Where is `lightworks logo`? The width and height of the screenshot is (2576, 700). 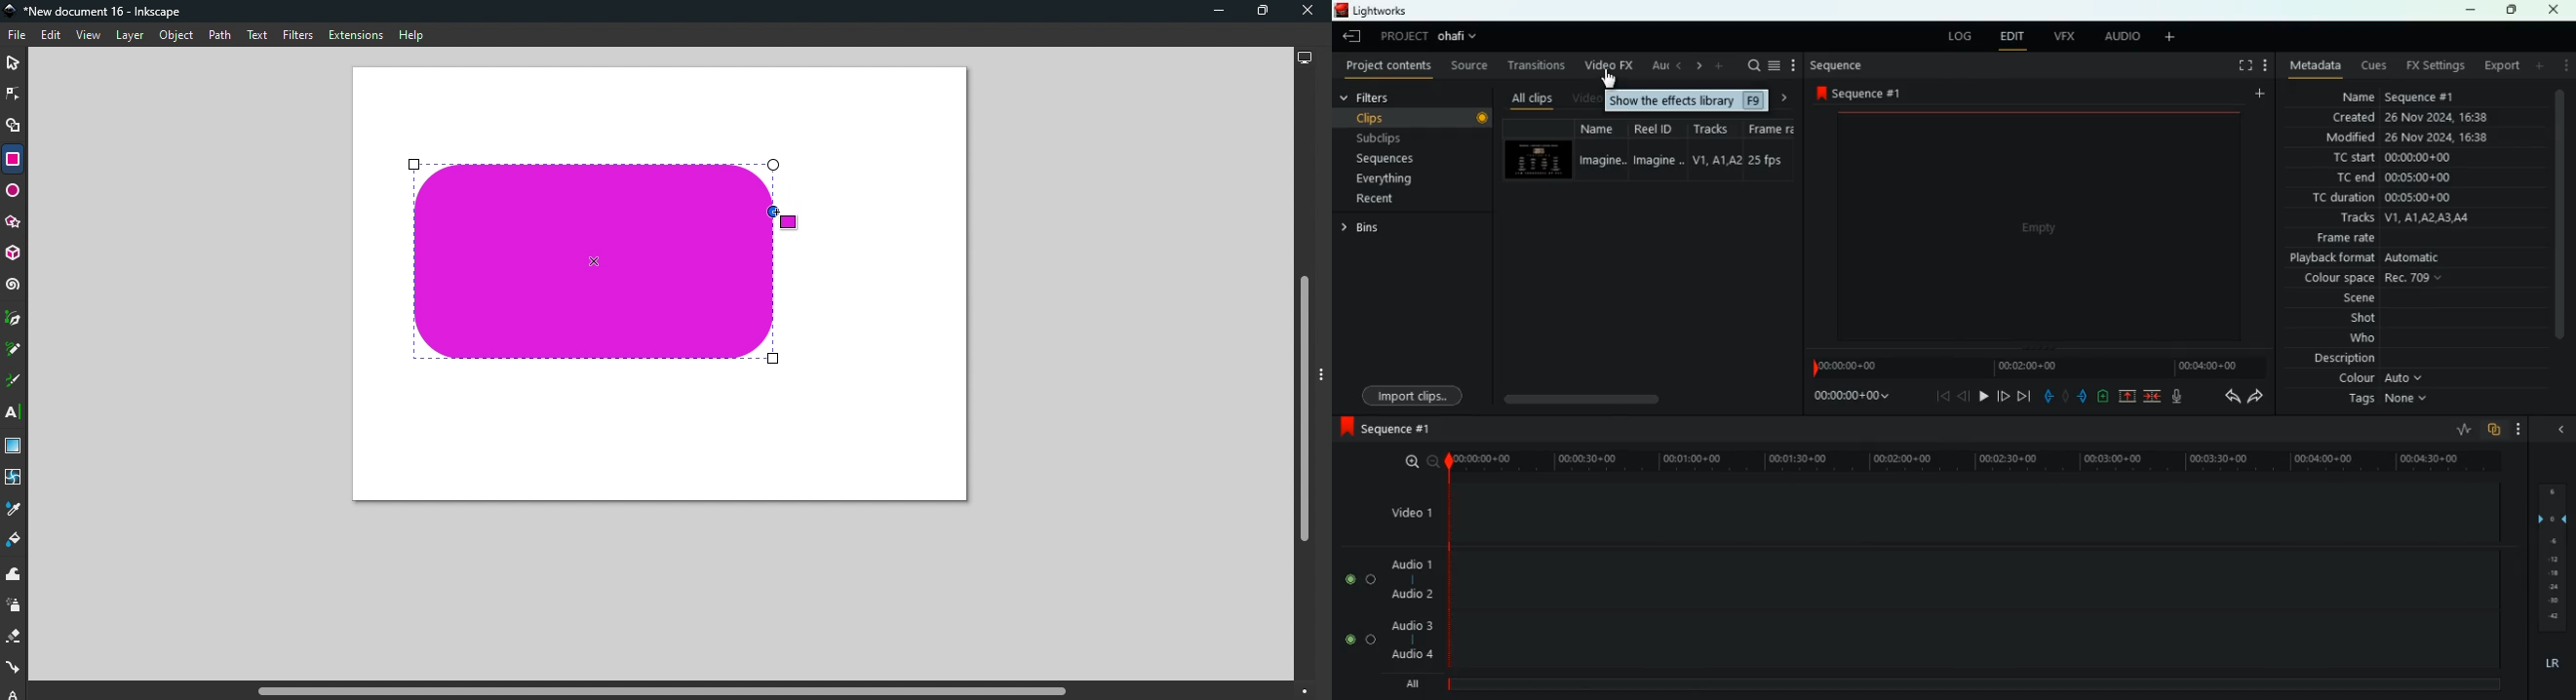 lightworks logo is located at coordinates (1340, 10).